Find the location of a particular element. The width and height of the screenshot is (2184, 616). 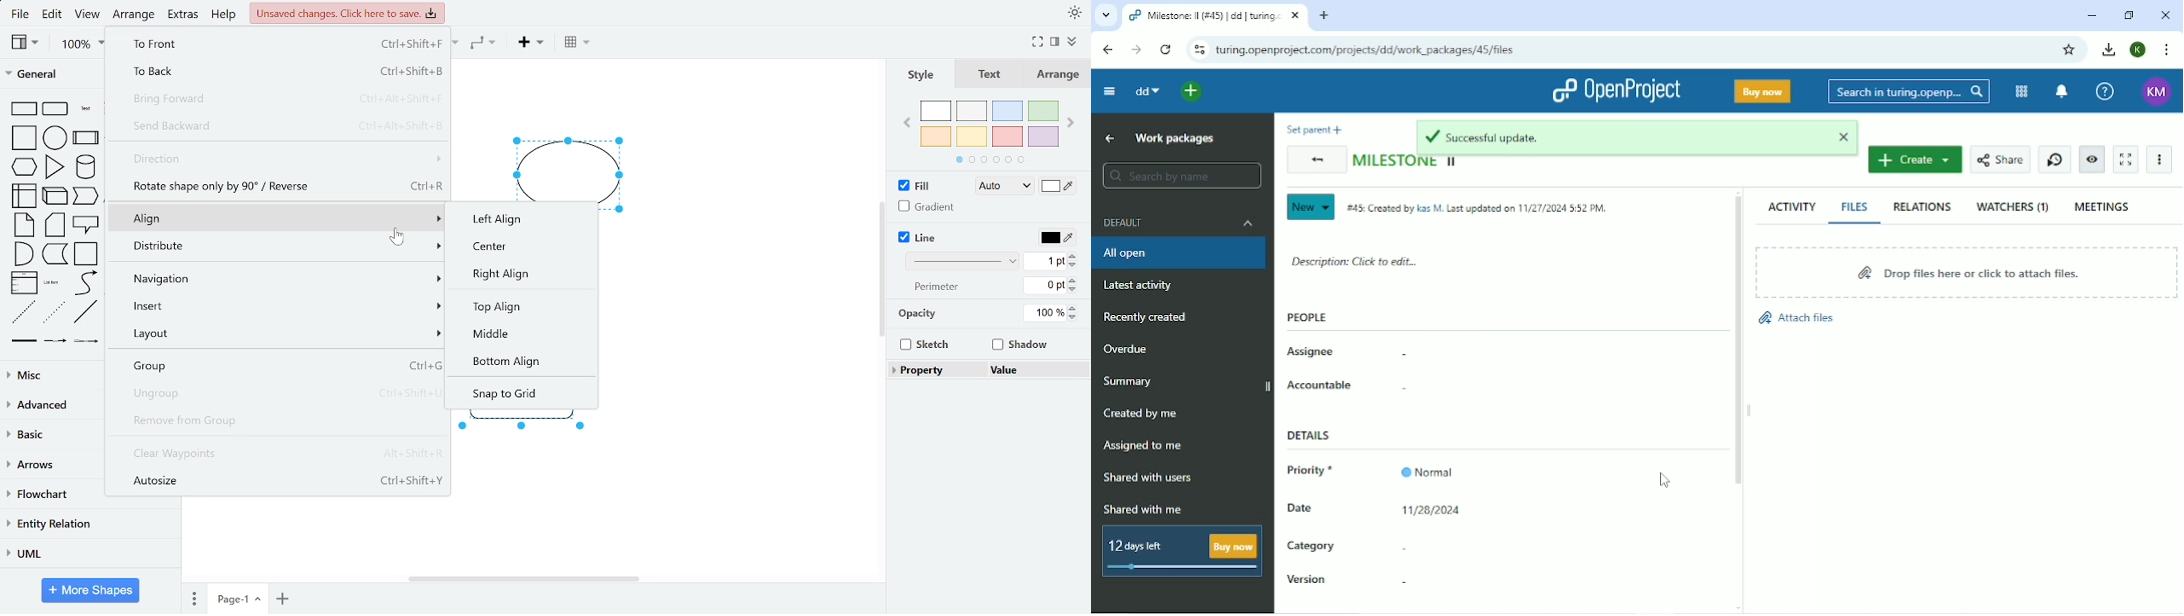

Page-1 is located at coordinates (238, 598).